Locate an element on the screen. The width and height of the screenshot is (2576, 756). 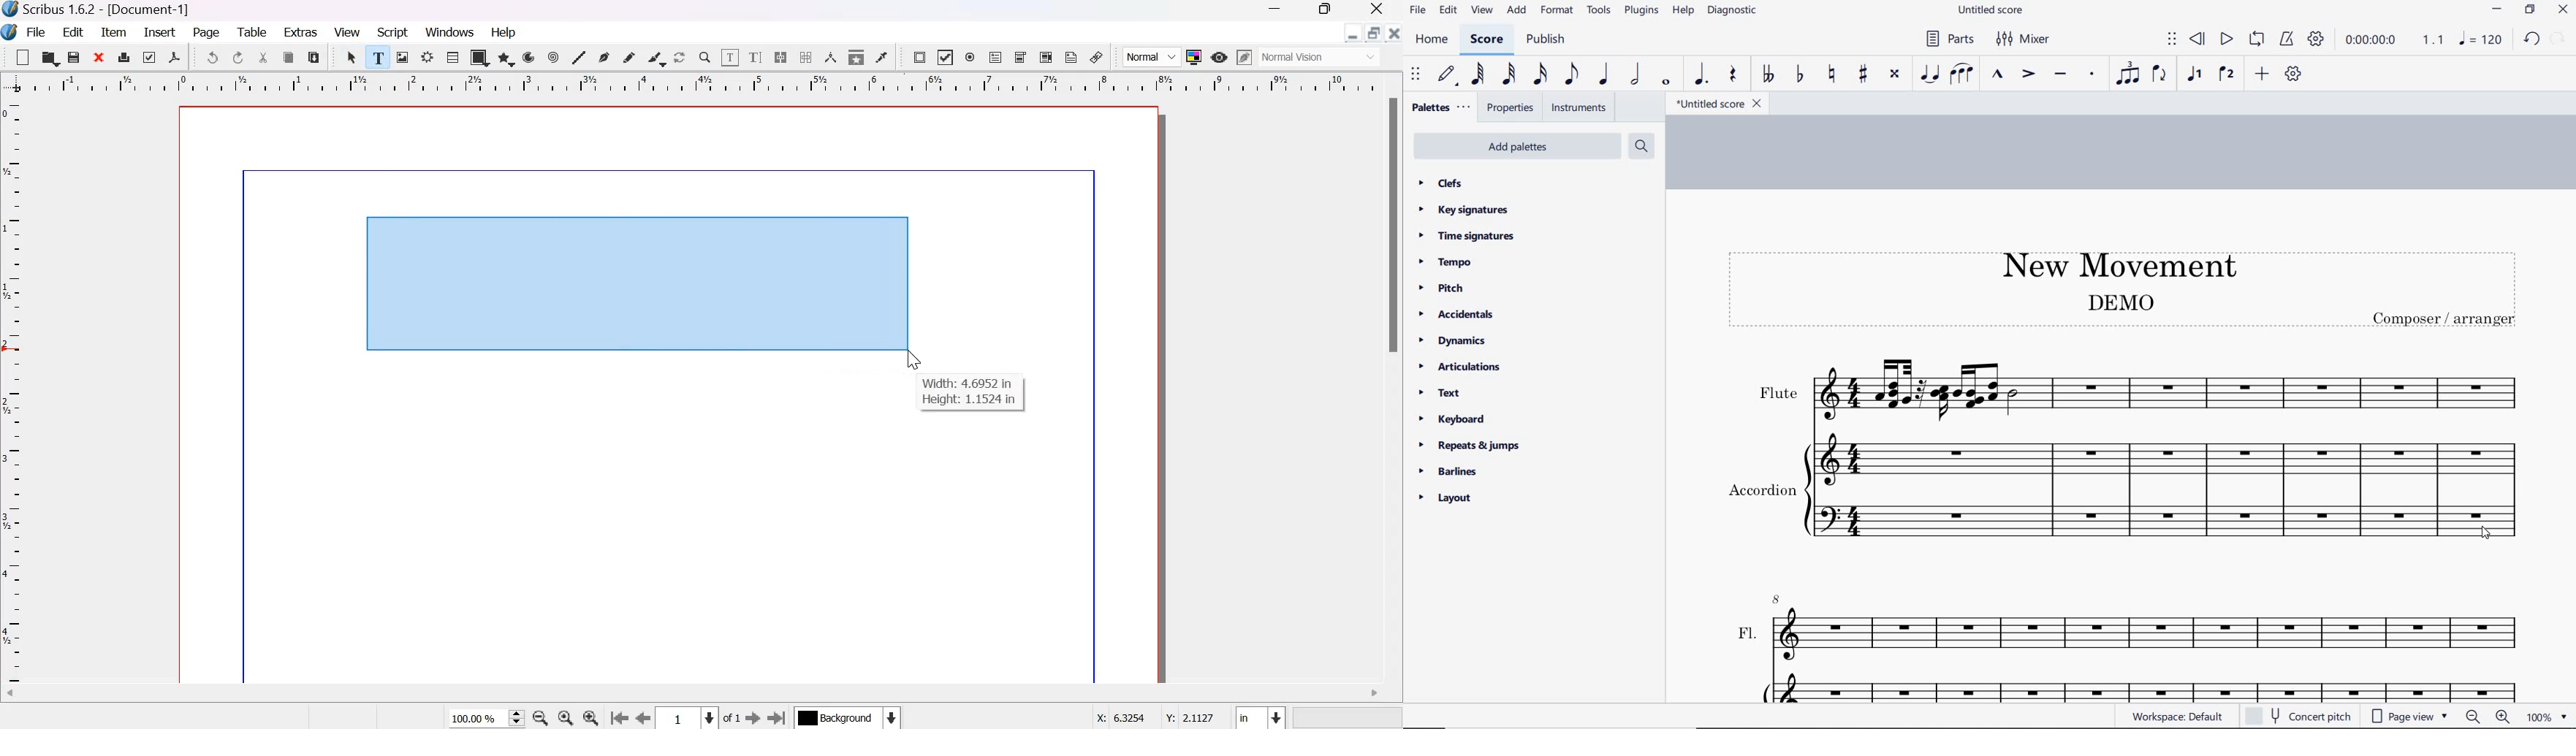
title is located at coordinates (2113, 263).